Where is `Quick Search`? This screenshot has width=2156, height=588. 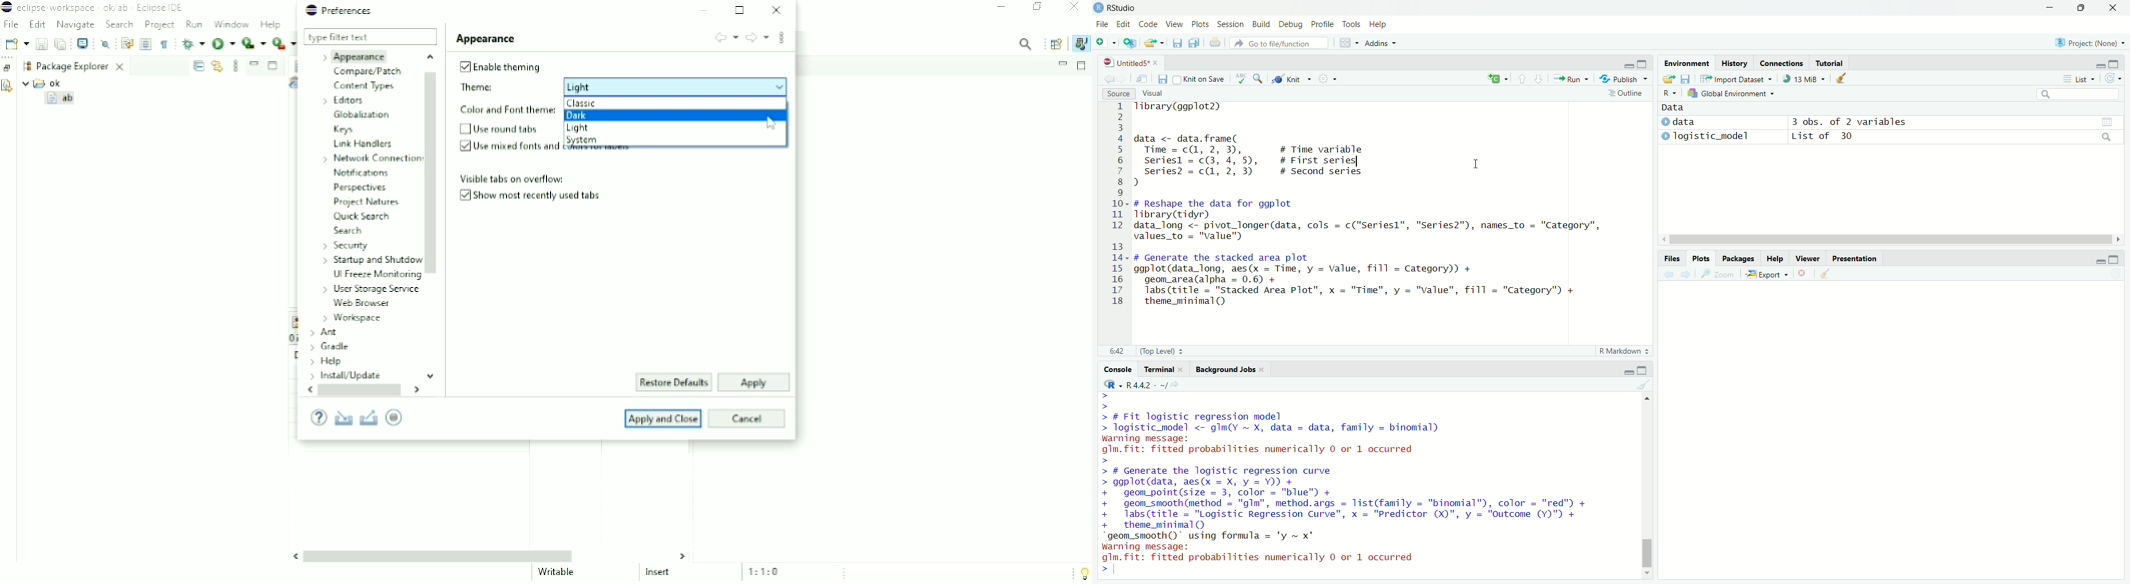 Quick Search is located at coordinates (361, 218).